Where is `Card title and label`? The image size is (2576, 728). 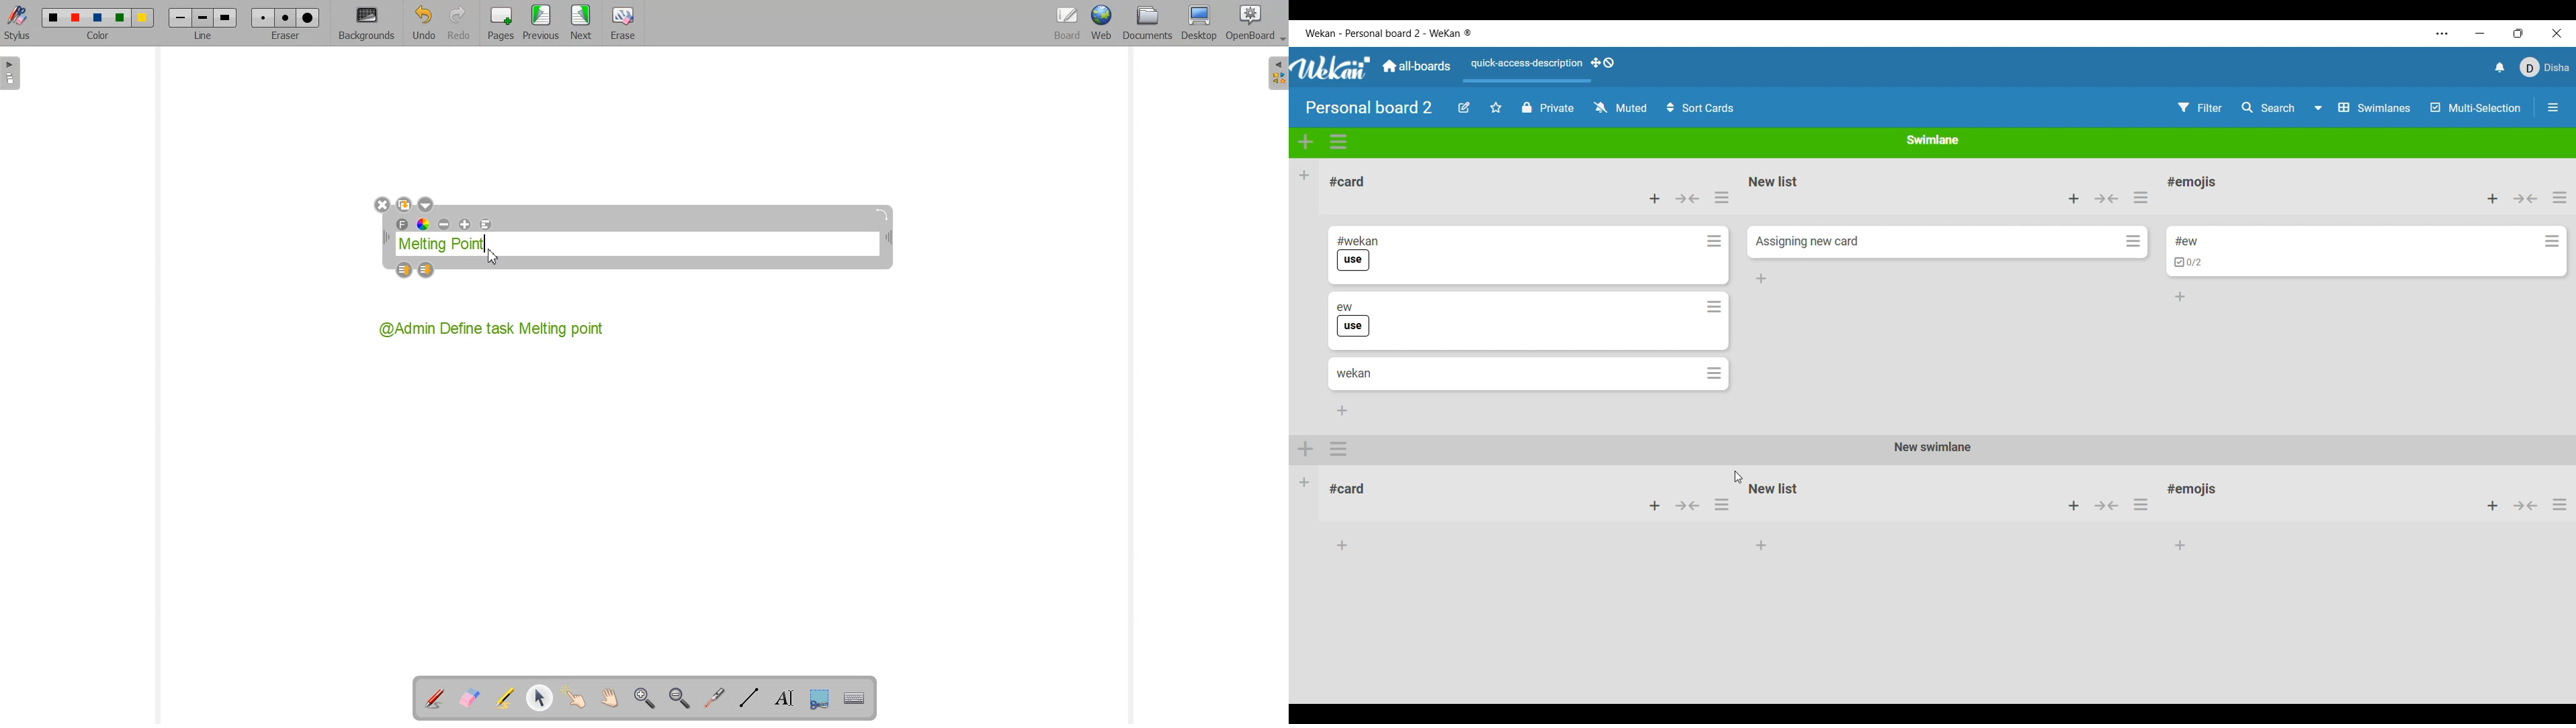 Card title and label is located at coordinates (1357, 318).